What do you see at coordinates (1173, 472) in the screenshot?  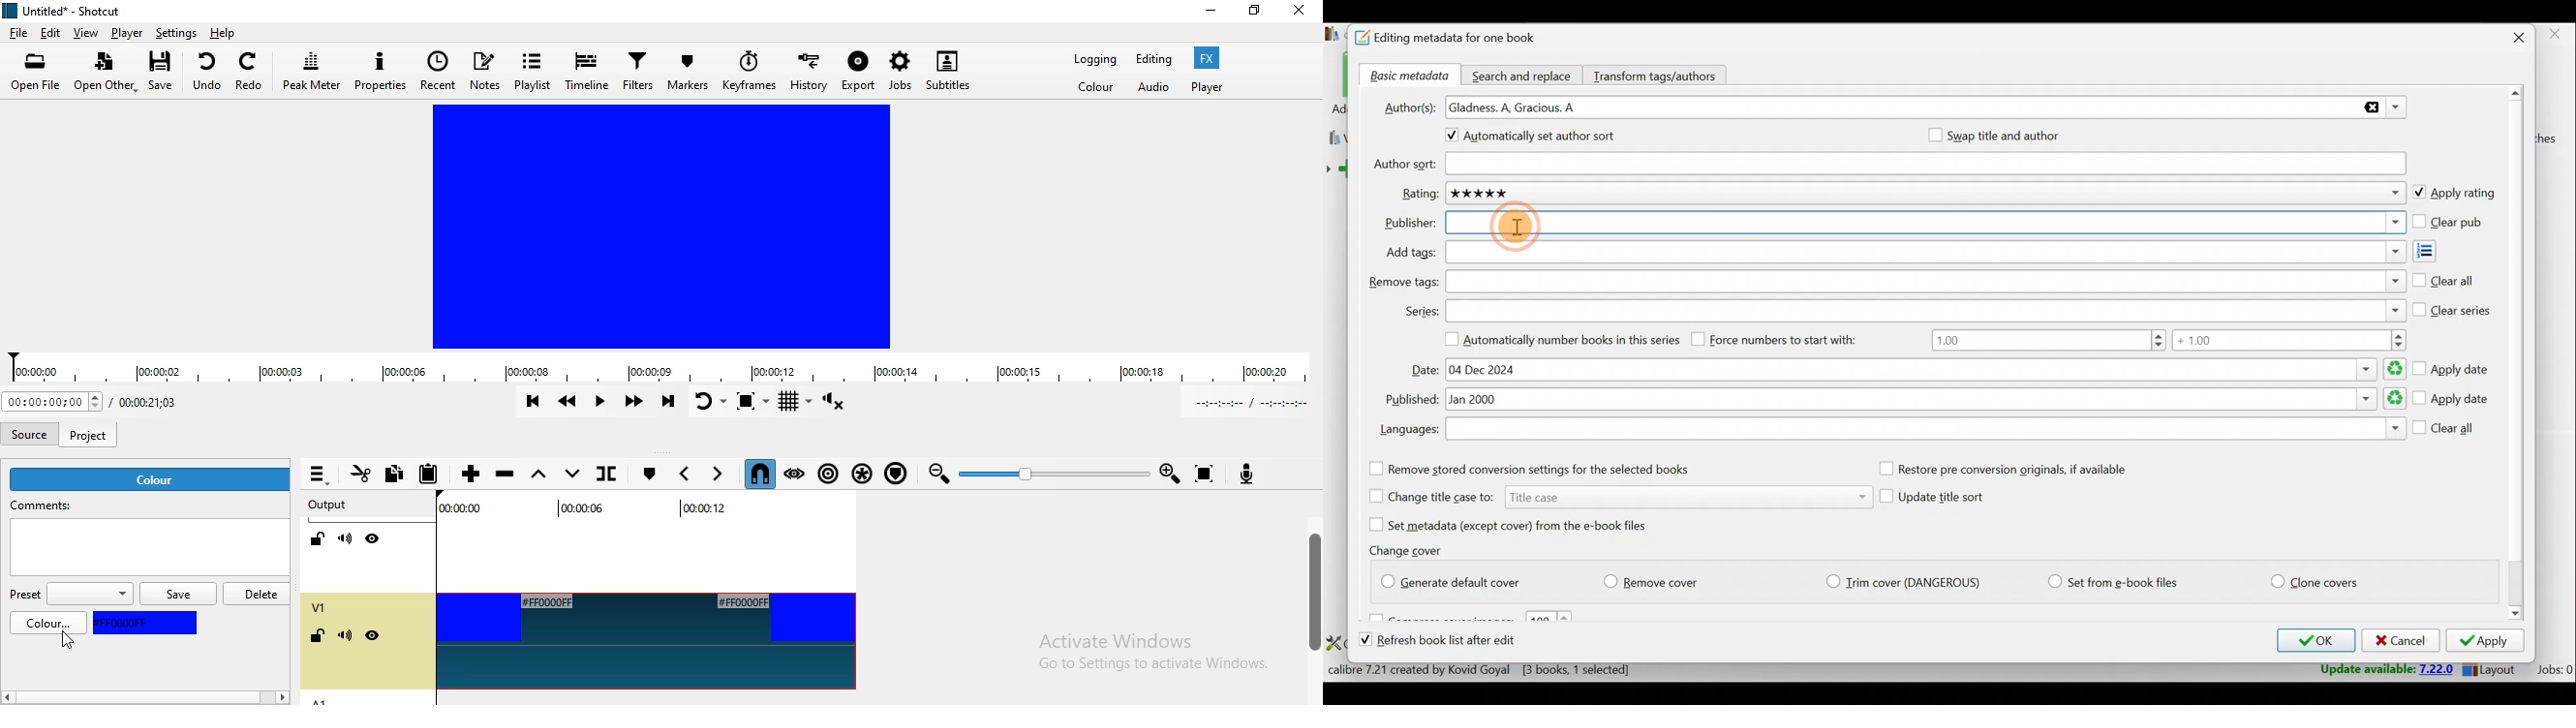 I see `Zoom in` at bounding box center [1173, 472].